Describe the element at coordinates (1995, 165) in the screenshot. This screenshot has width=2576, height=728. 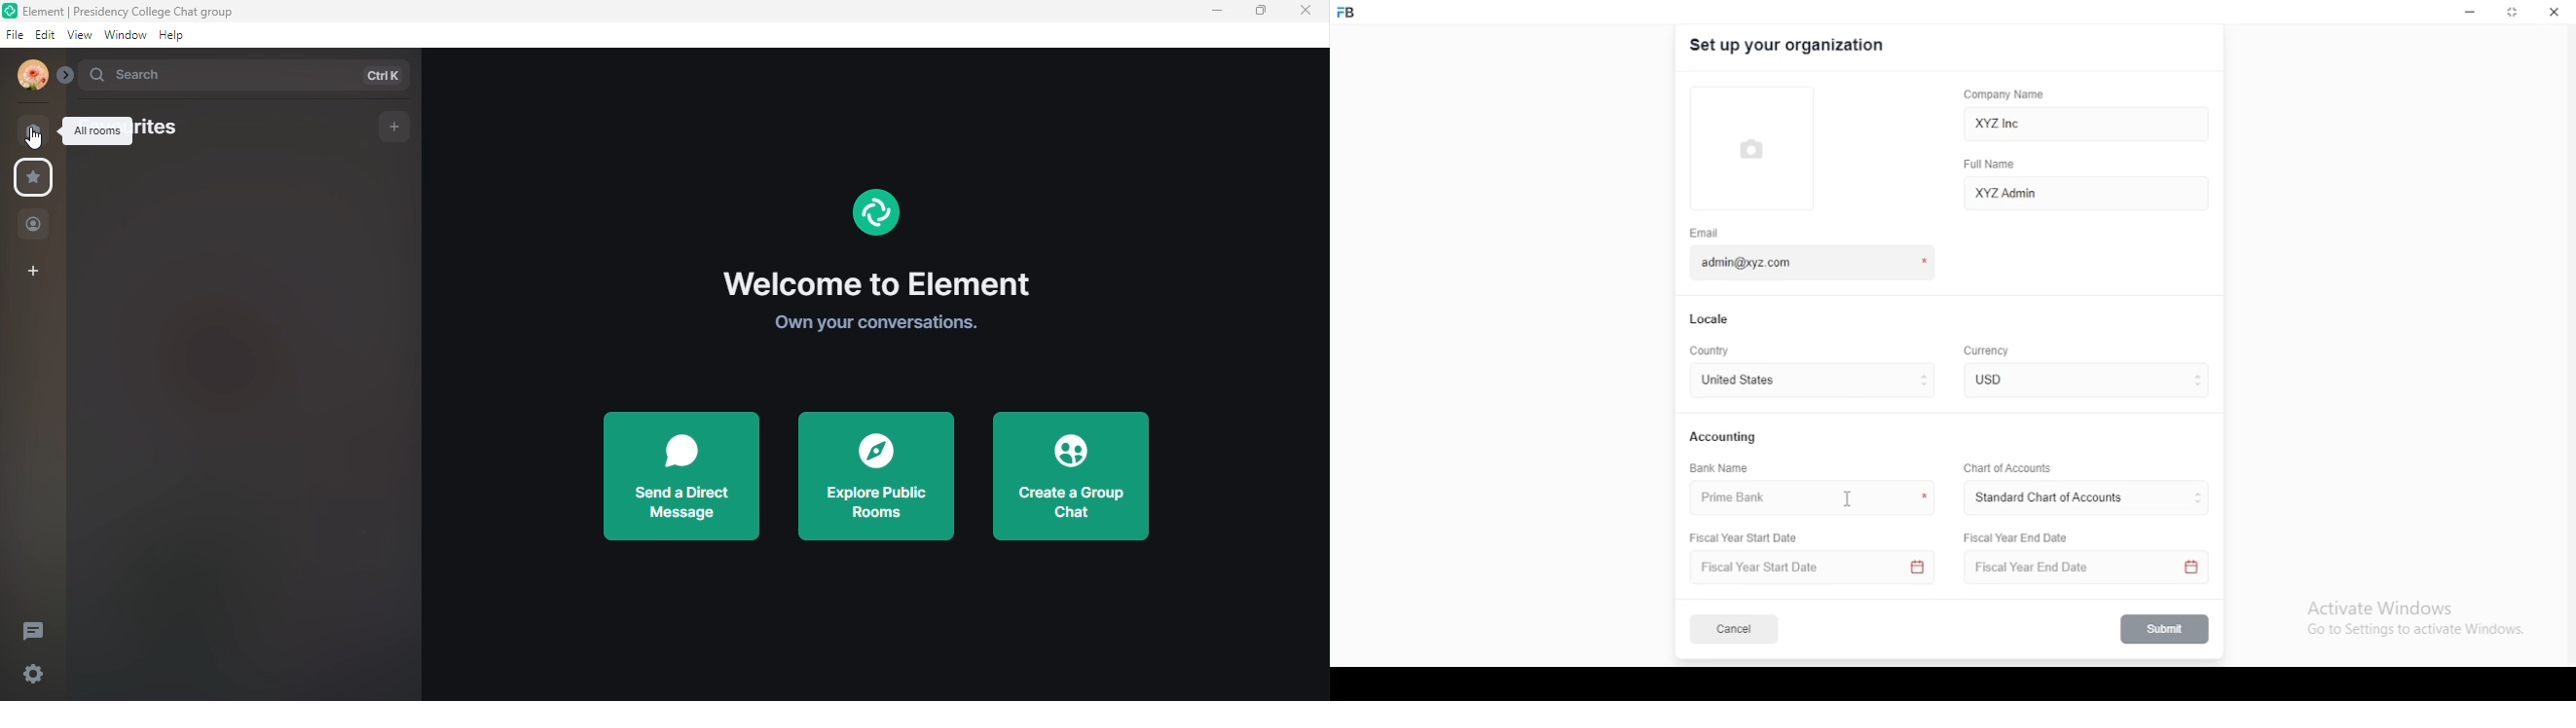
I see `full name` at that location.